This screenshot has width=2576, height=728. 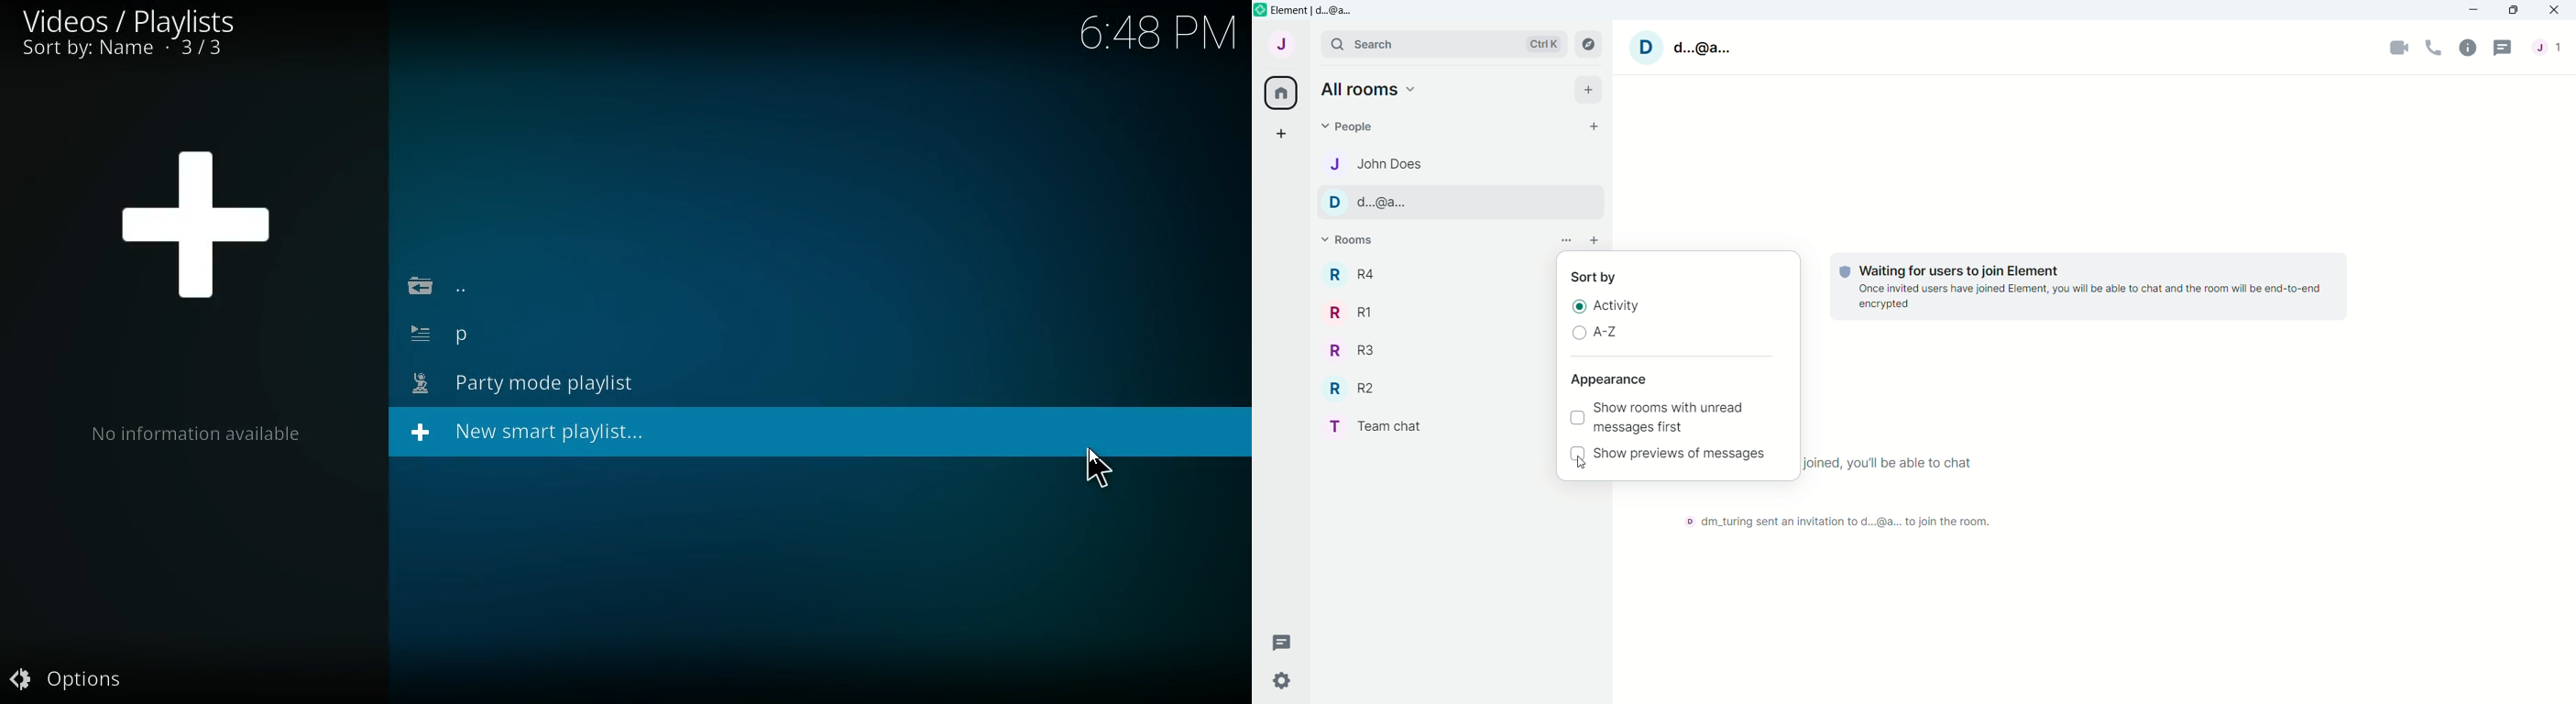 What do you see at coordinates (1260, 10) in the screenshot?
I see `element icon` at bounding box center [1260, 10].